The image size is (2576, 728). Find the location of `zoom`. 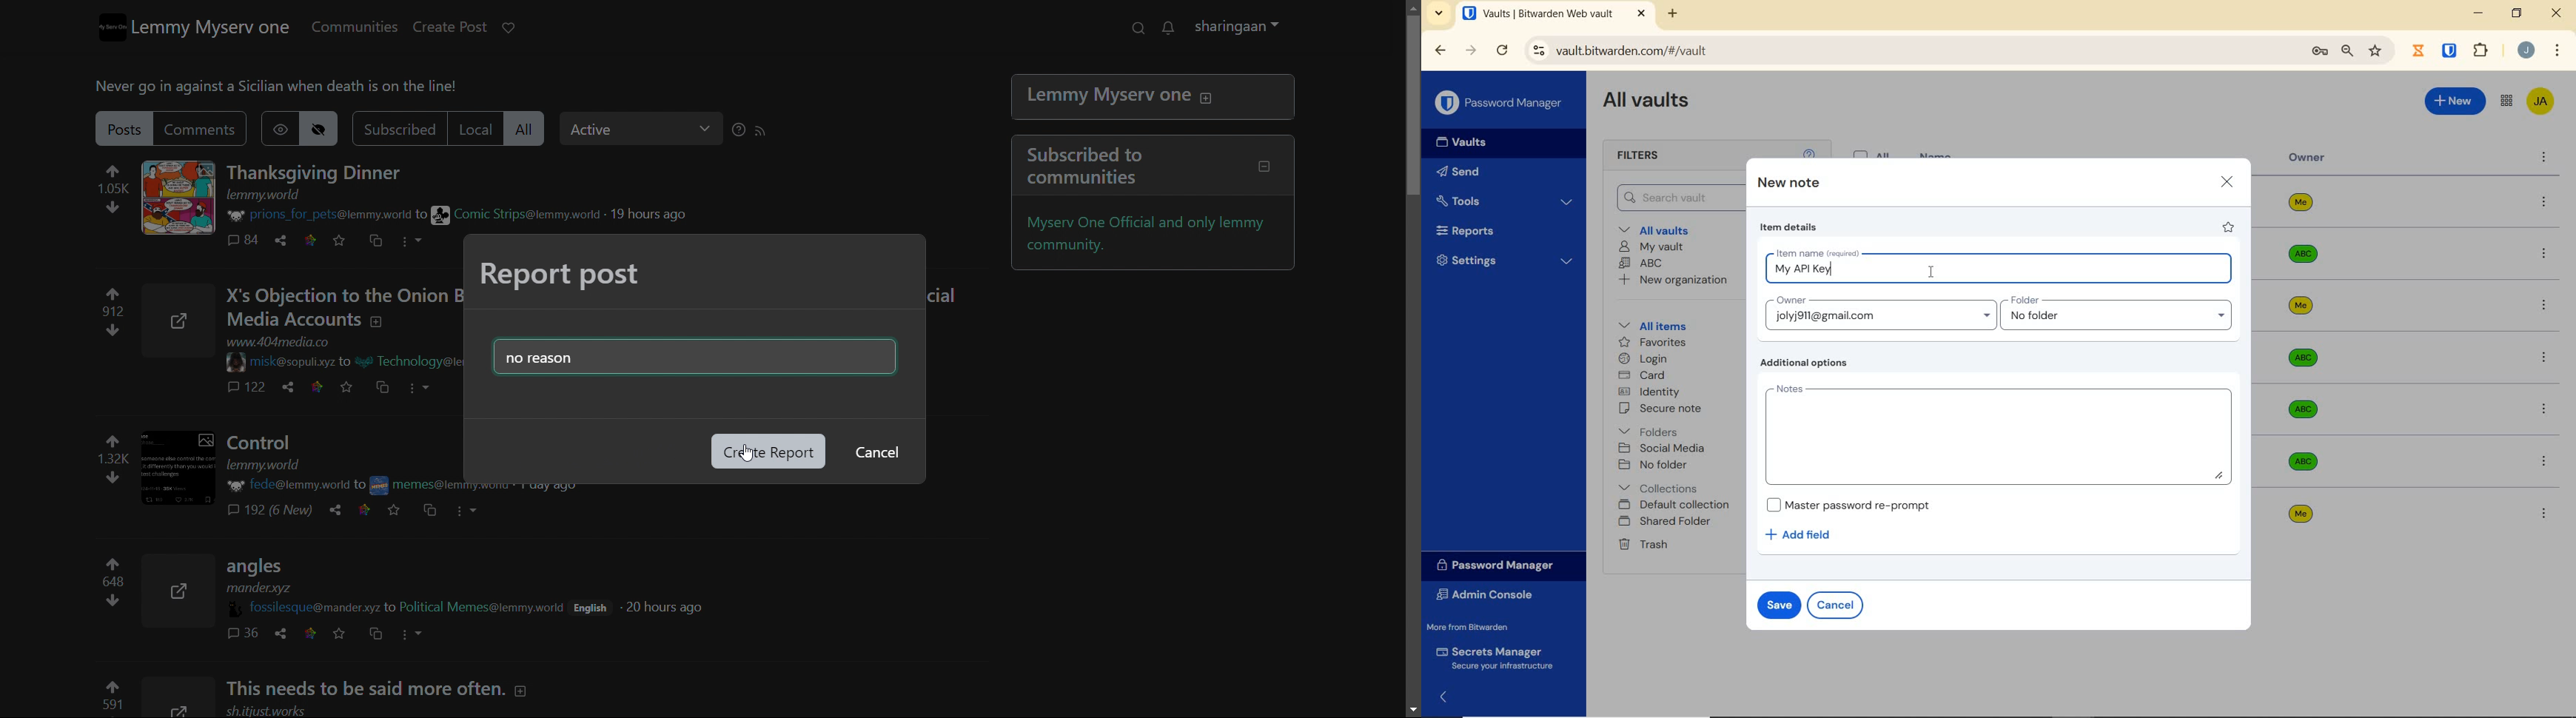

zoom is located at coordinates (2346, 52).